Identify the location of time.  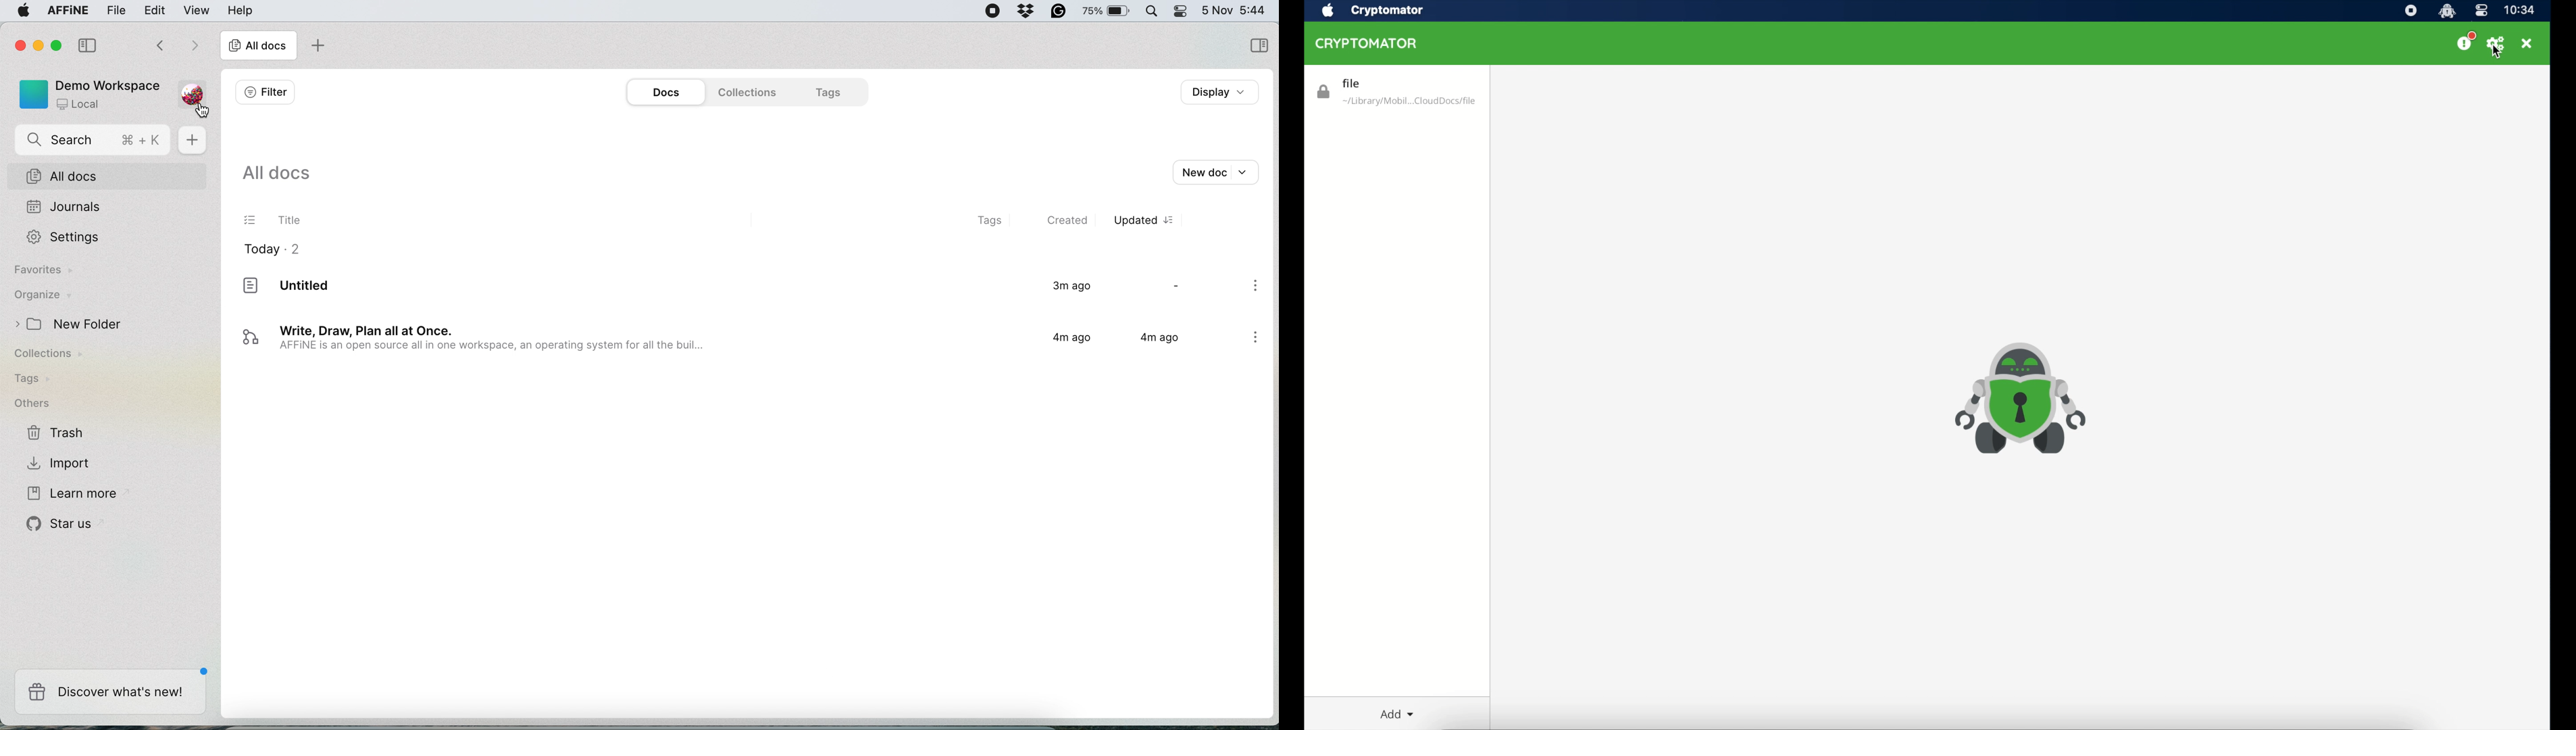
(2518, 10).